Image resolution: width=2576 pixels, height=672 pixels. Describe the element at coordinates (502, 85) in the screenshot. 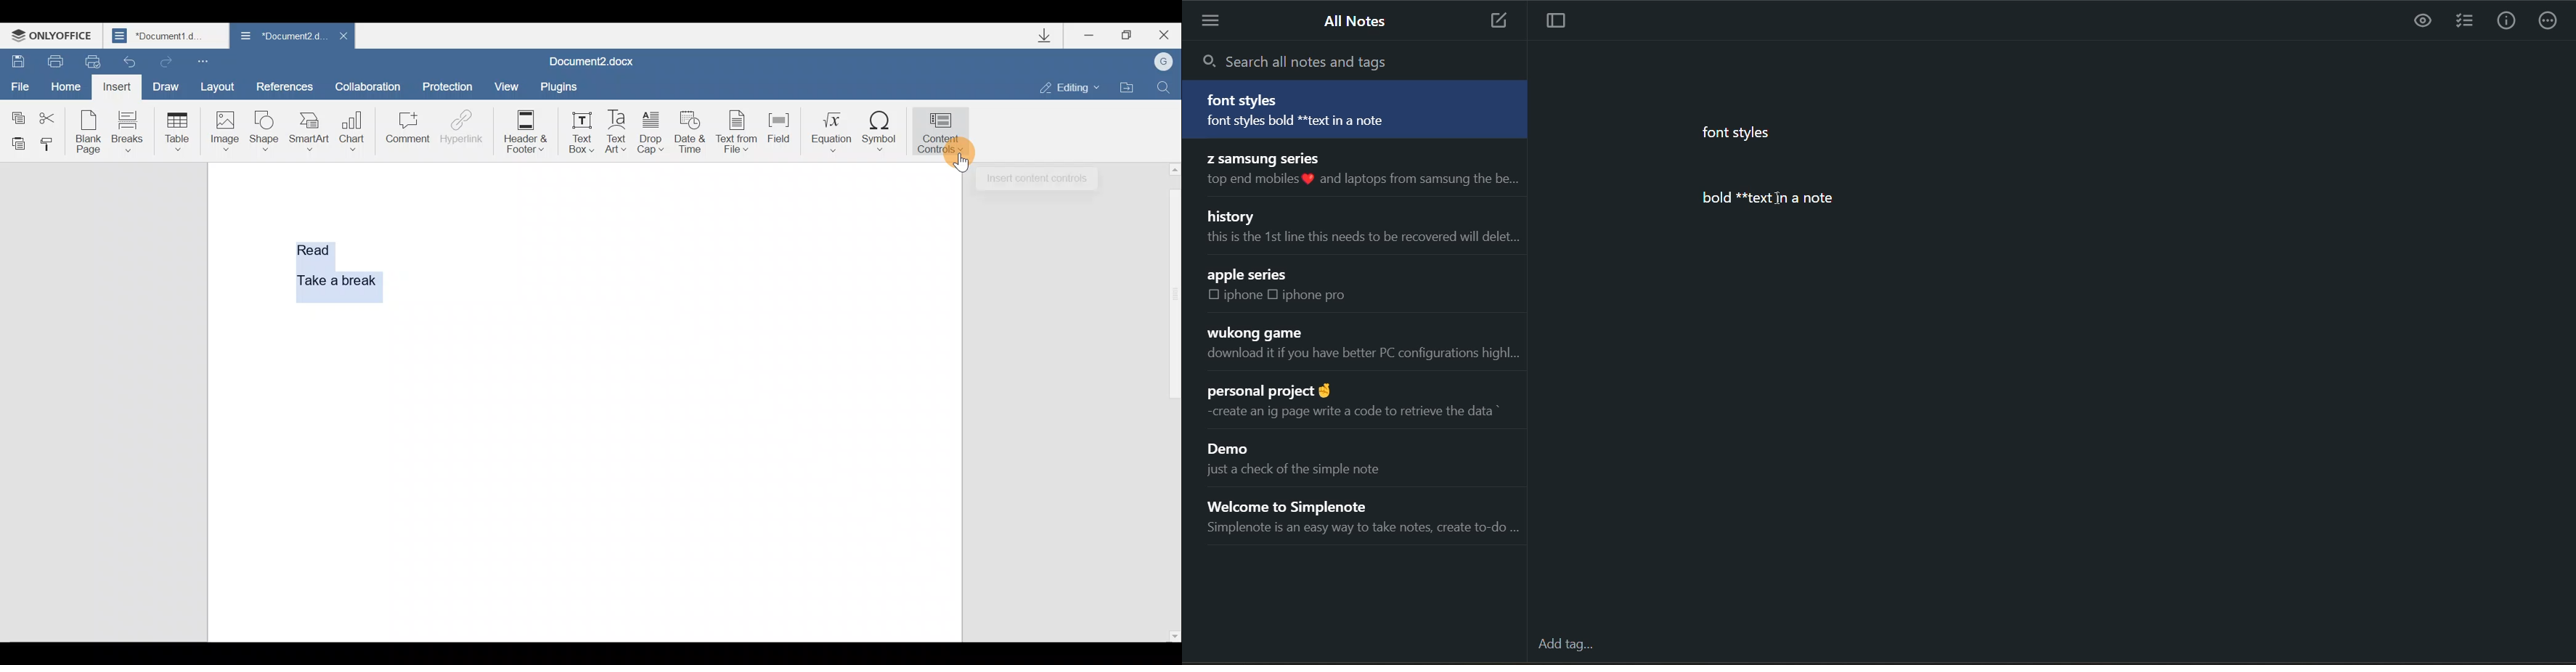

I see `View` at that location.